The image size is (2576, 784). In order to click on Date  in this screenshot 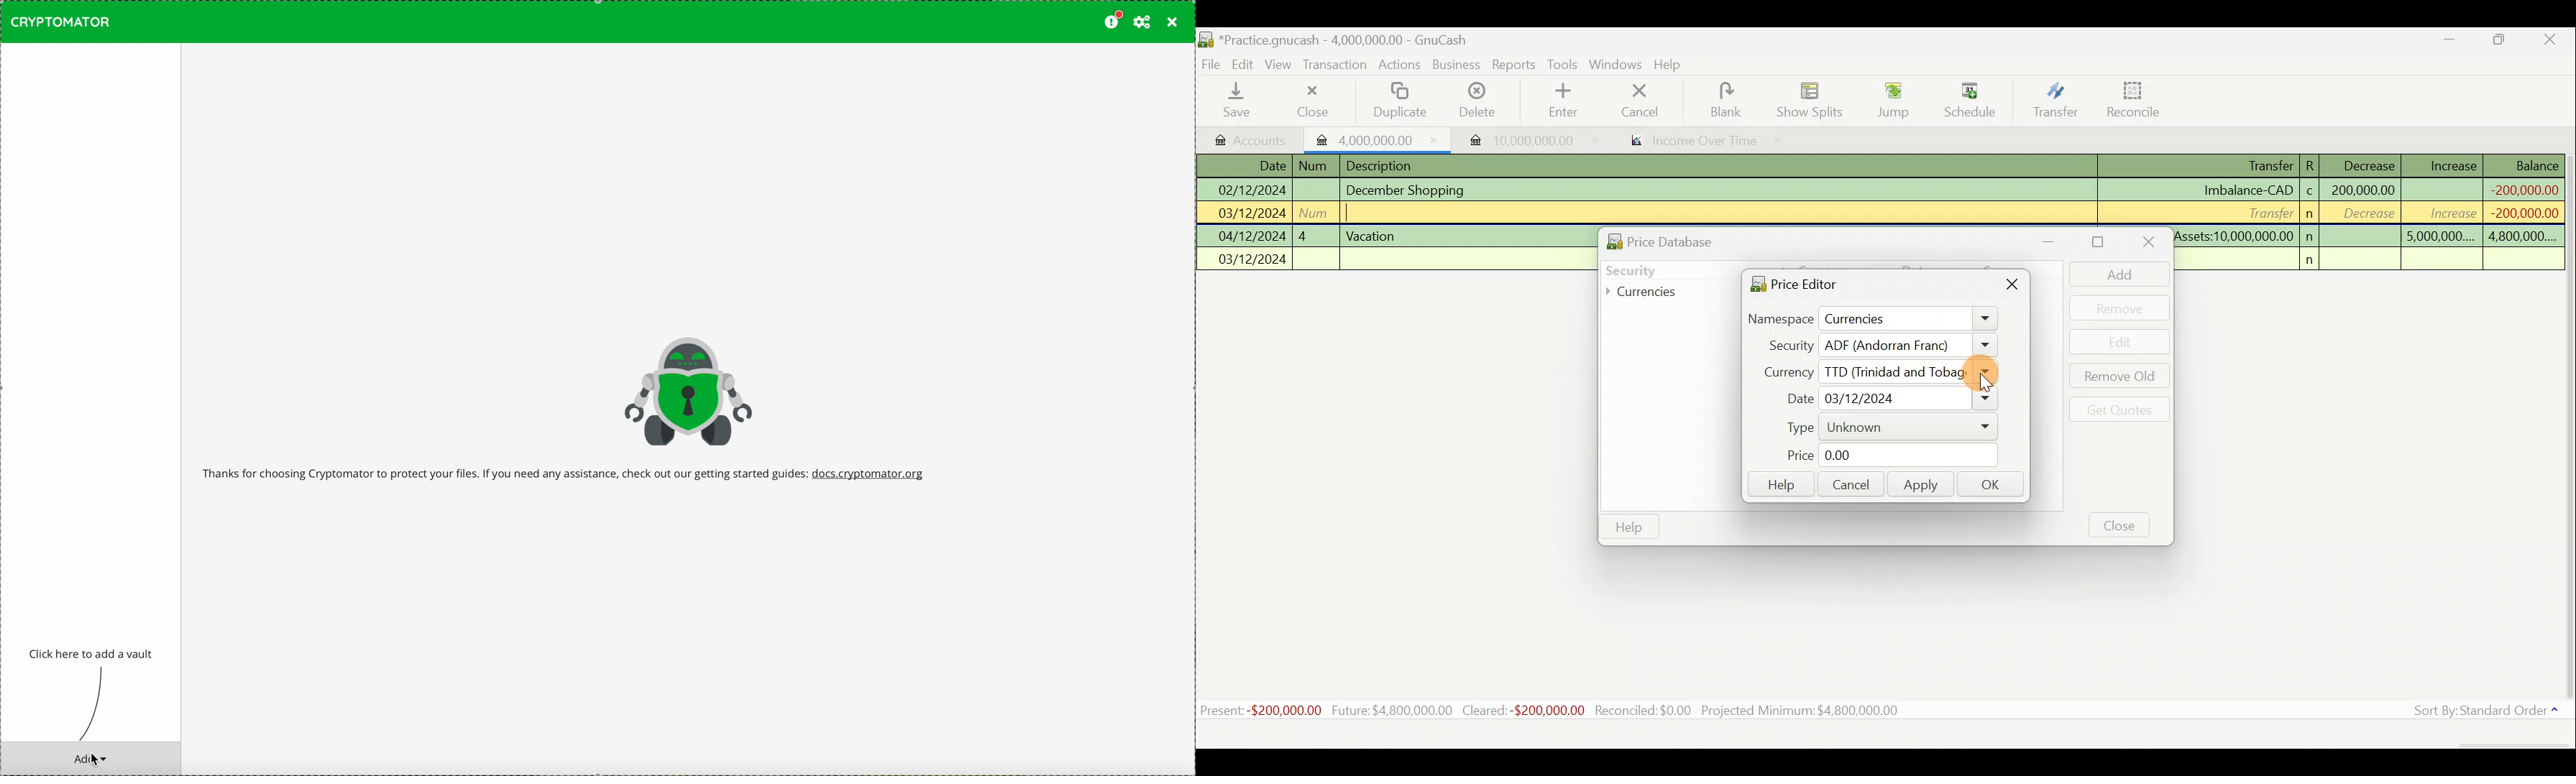, I will do `click(1262, 165)`.